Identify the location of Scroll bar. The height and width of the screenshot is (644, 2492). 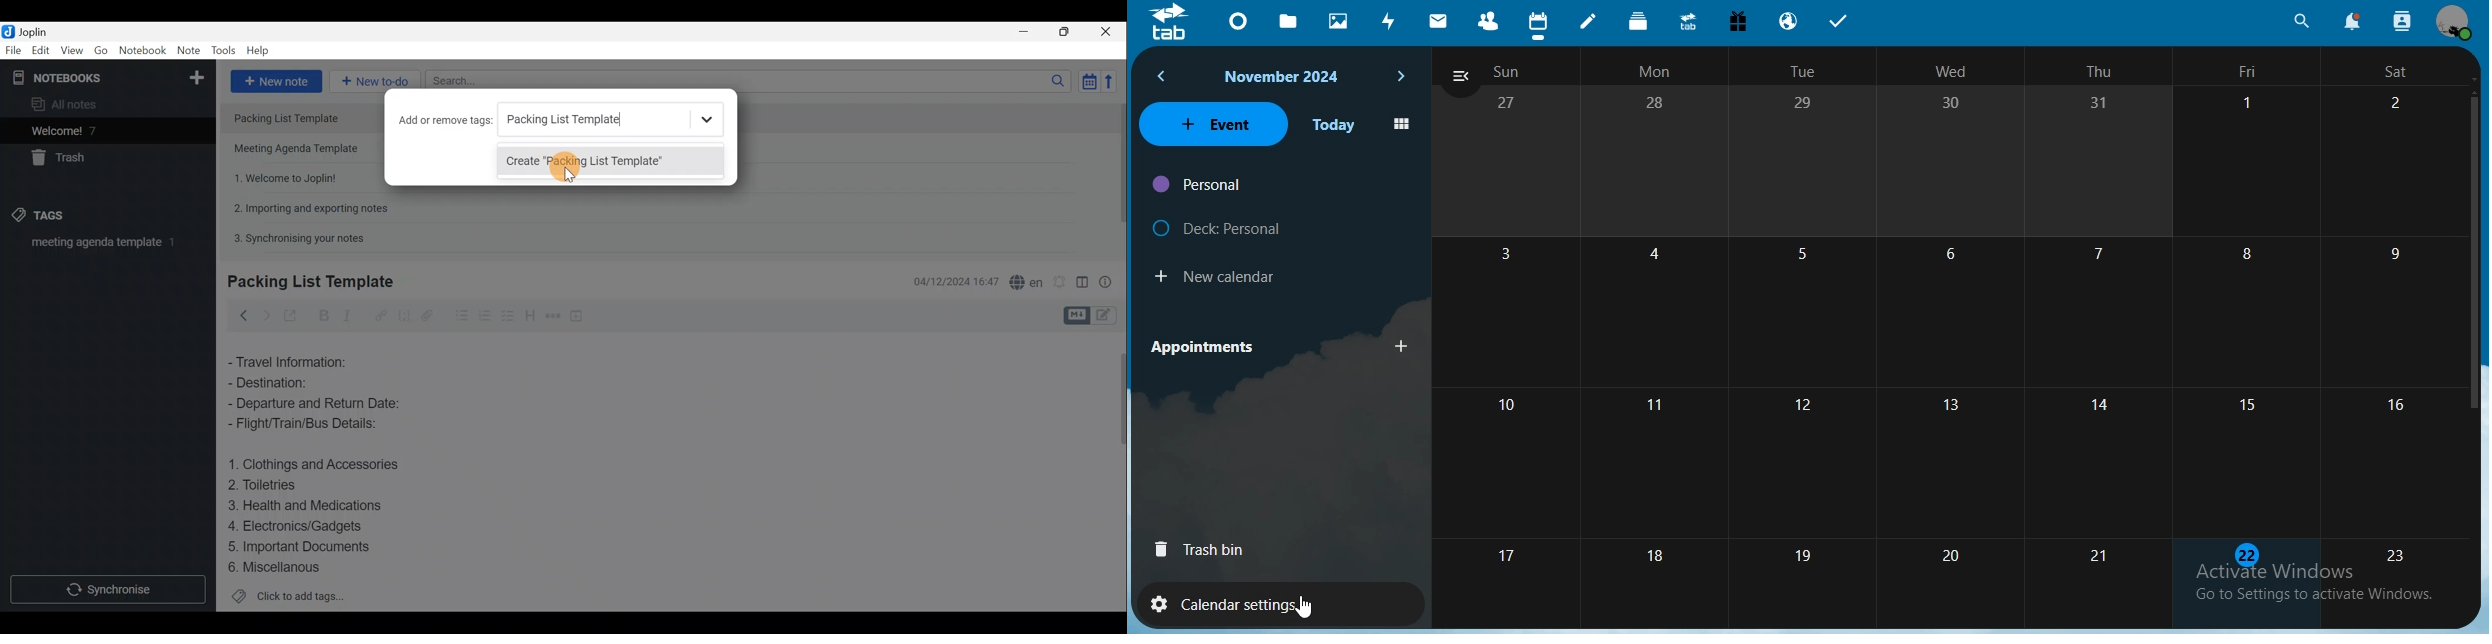
(1116, 171).